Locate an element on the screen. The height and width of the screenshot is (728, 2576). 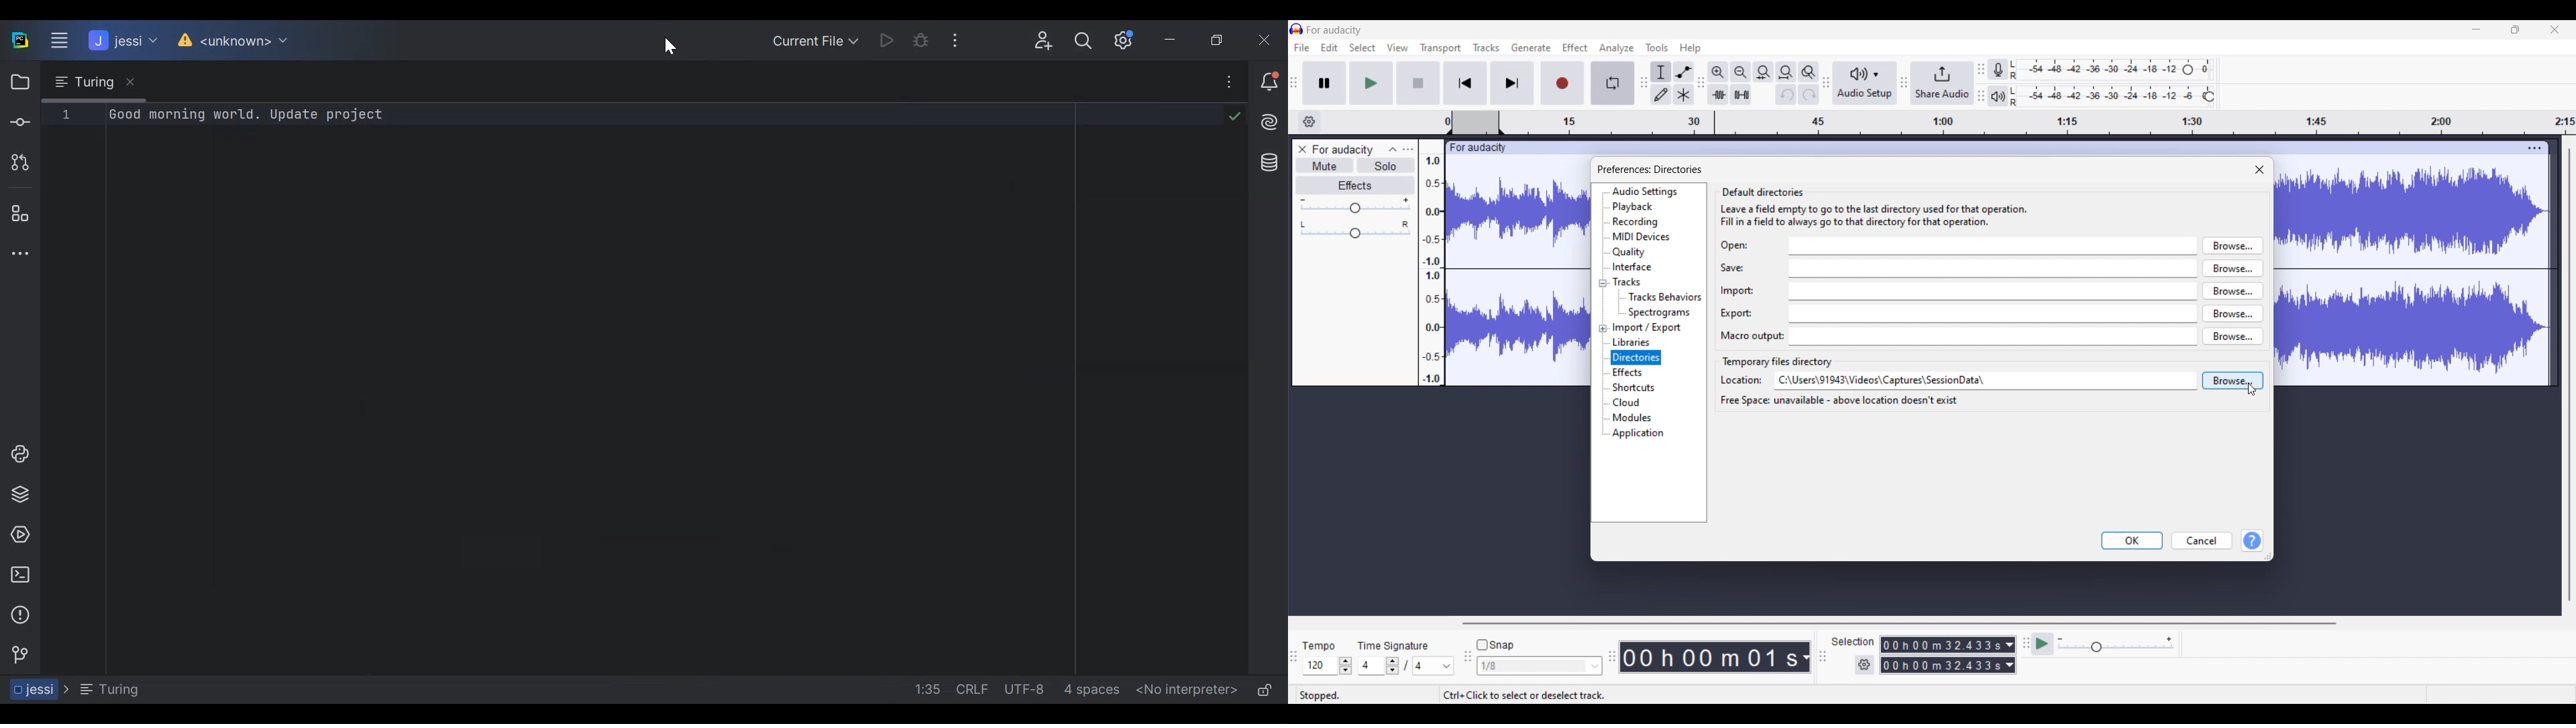
Close is located at coordinates (2260, 170).